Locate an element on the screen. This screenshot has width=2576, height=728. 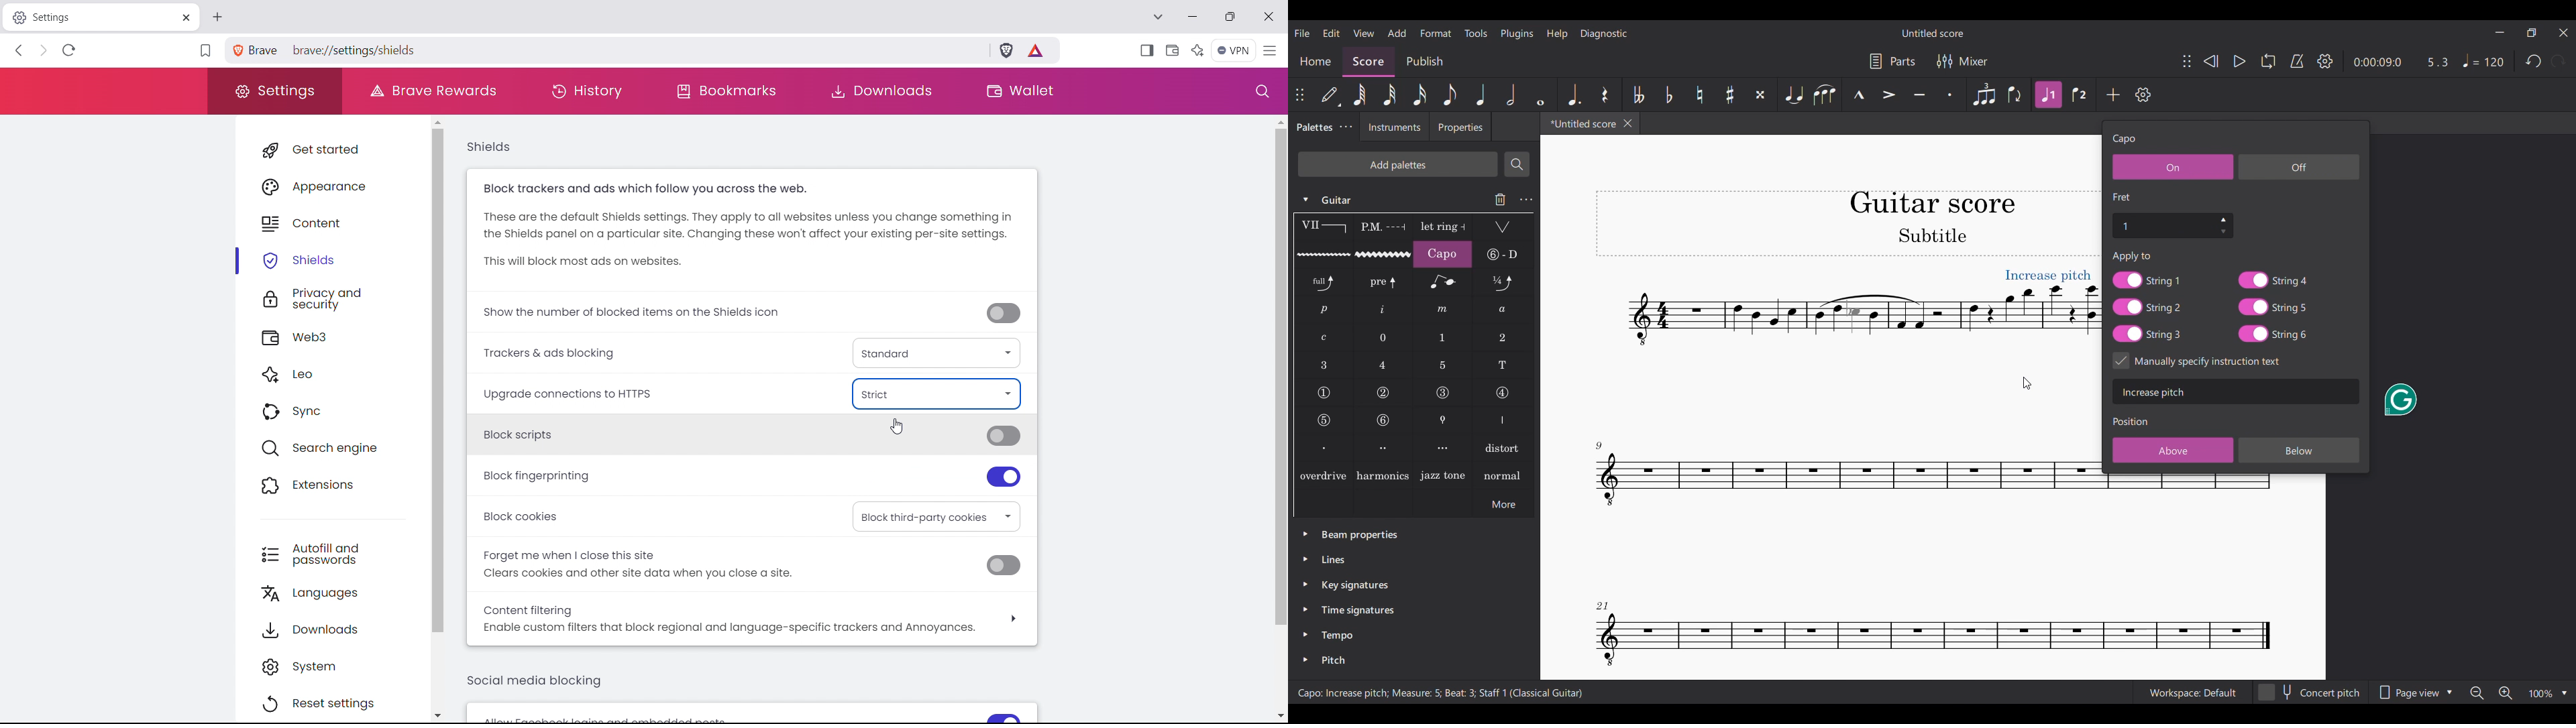
Standard bend is located at coordinates (1324, 282).